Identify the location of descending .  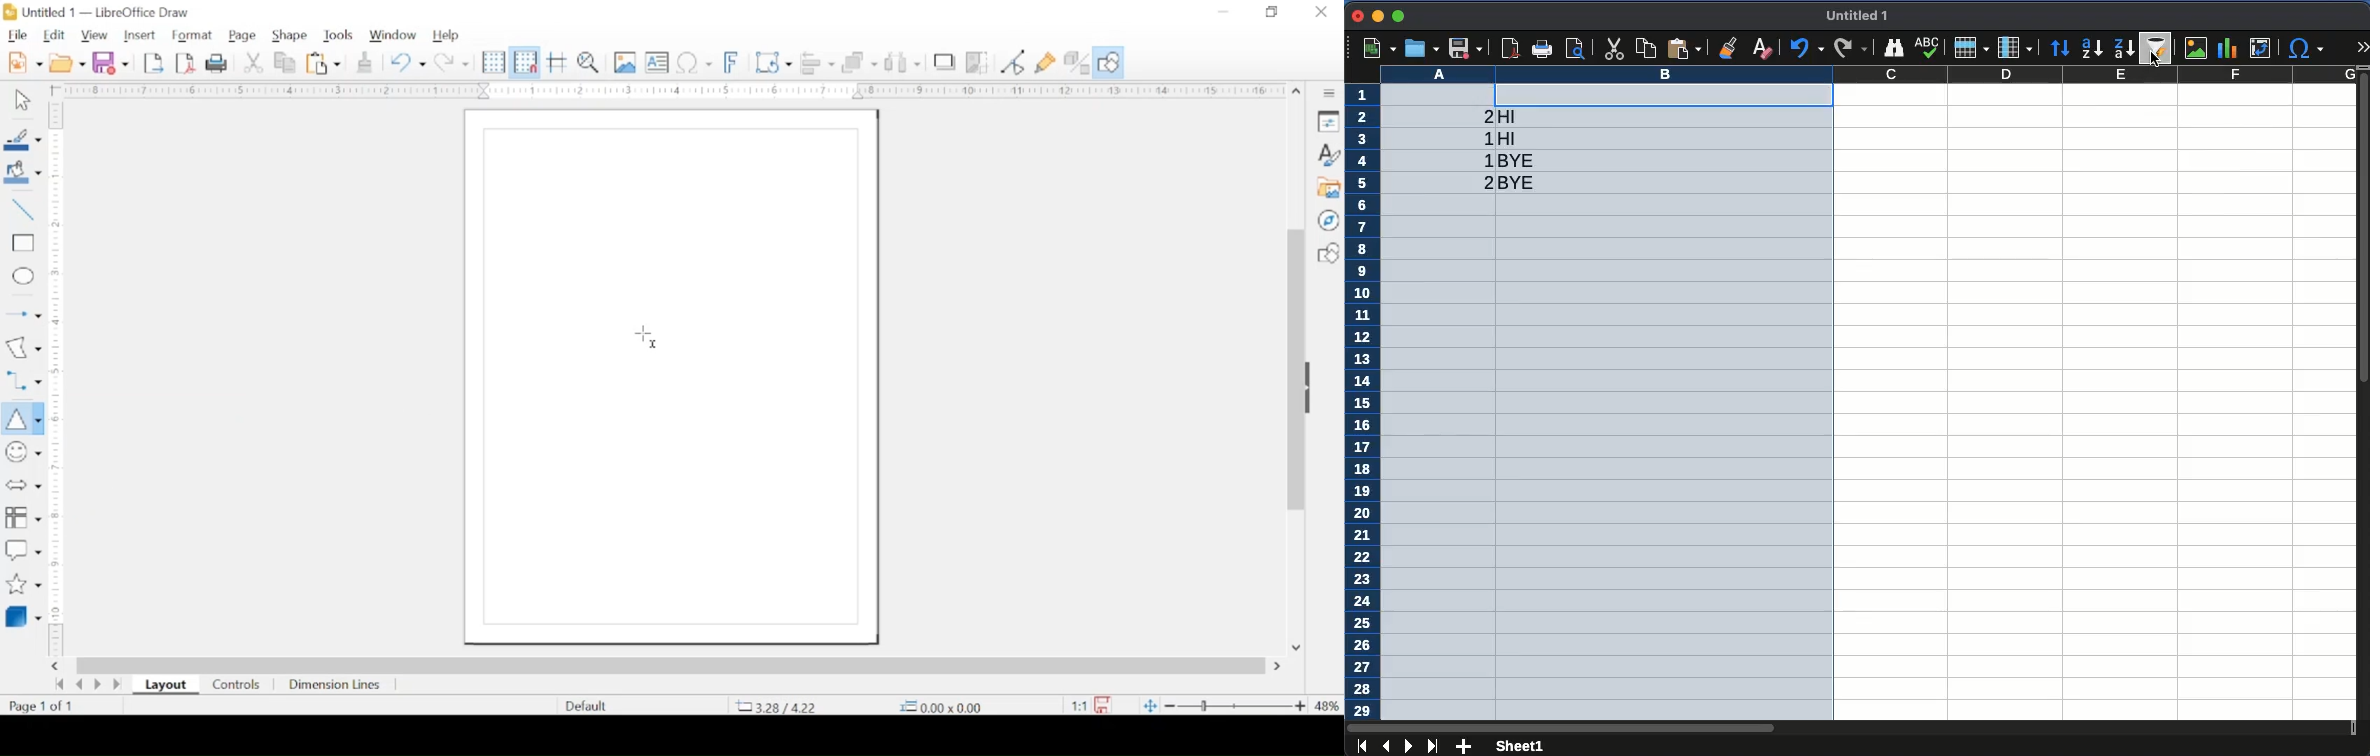
(2126, 49).